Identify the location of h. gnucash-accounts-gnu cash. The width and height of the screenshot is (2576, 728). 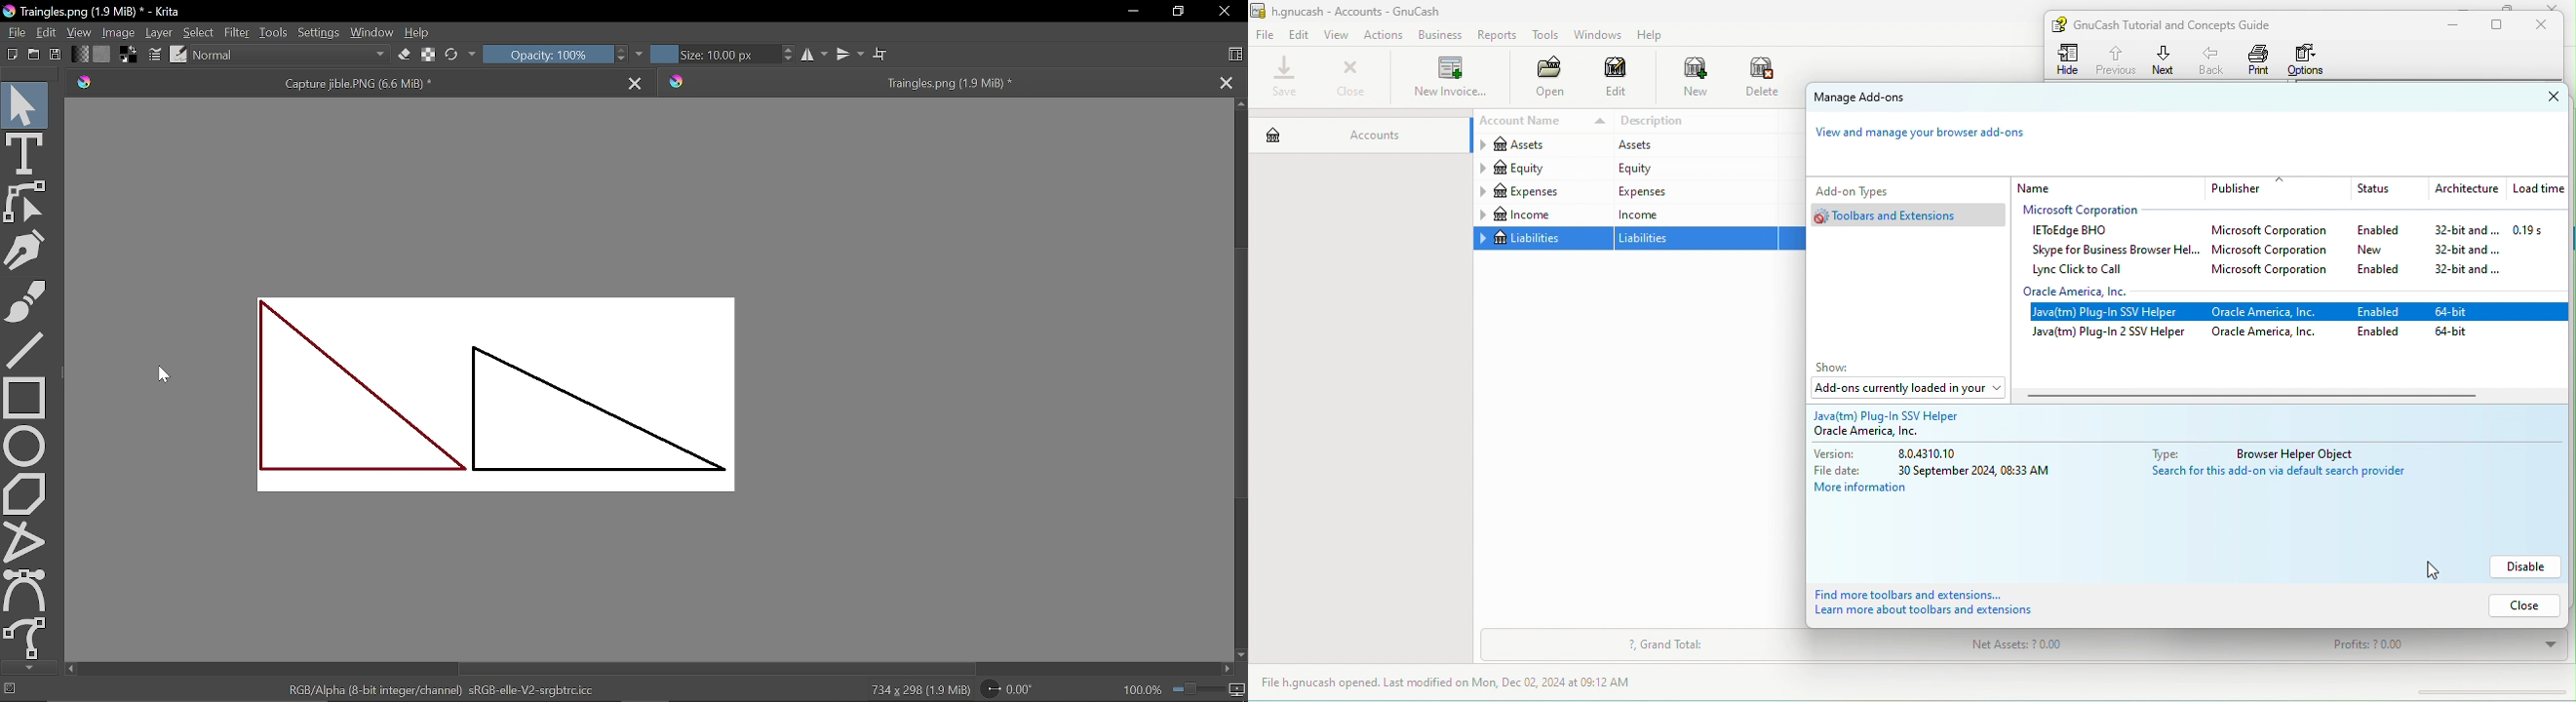
(1370, 10).